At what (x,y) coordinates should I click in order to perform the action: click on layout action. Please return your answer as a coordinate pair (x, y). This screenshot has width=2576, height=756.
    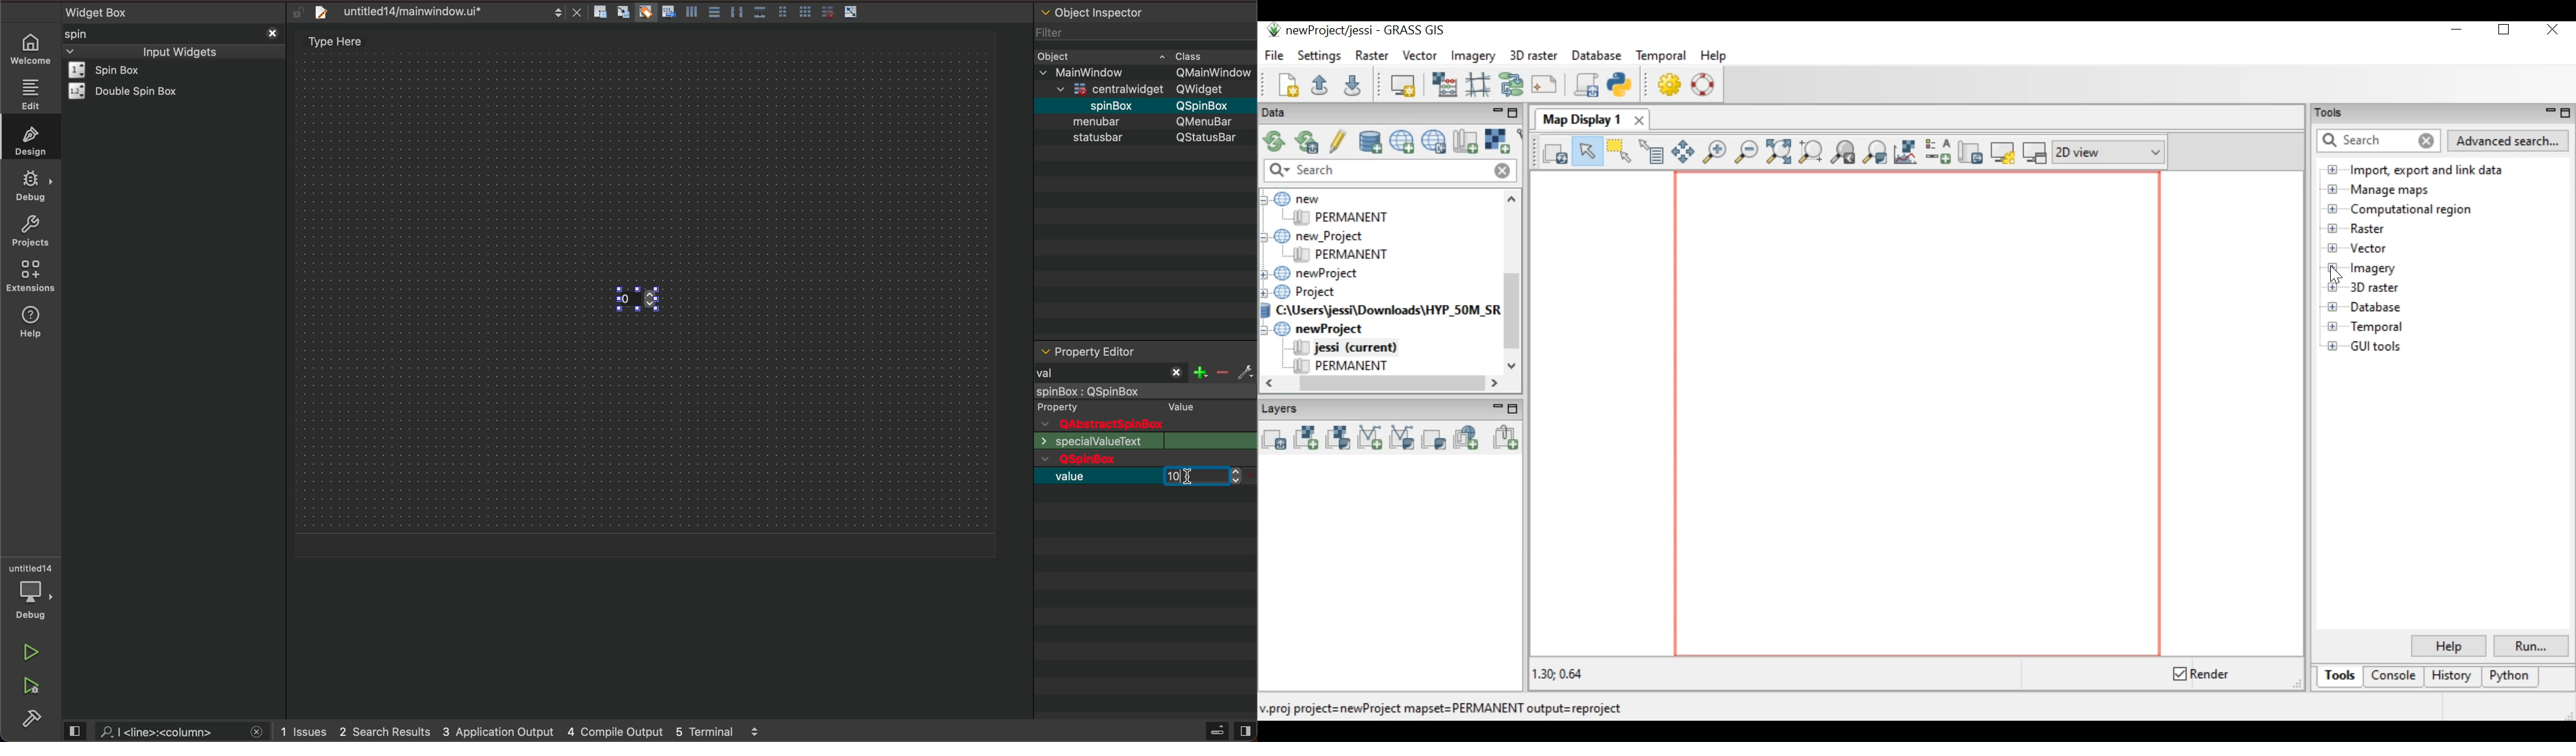
    Looking at the image, I should click on (730, 10).